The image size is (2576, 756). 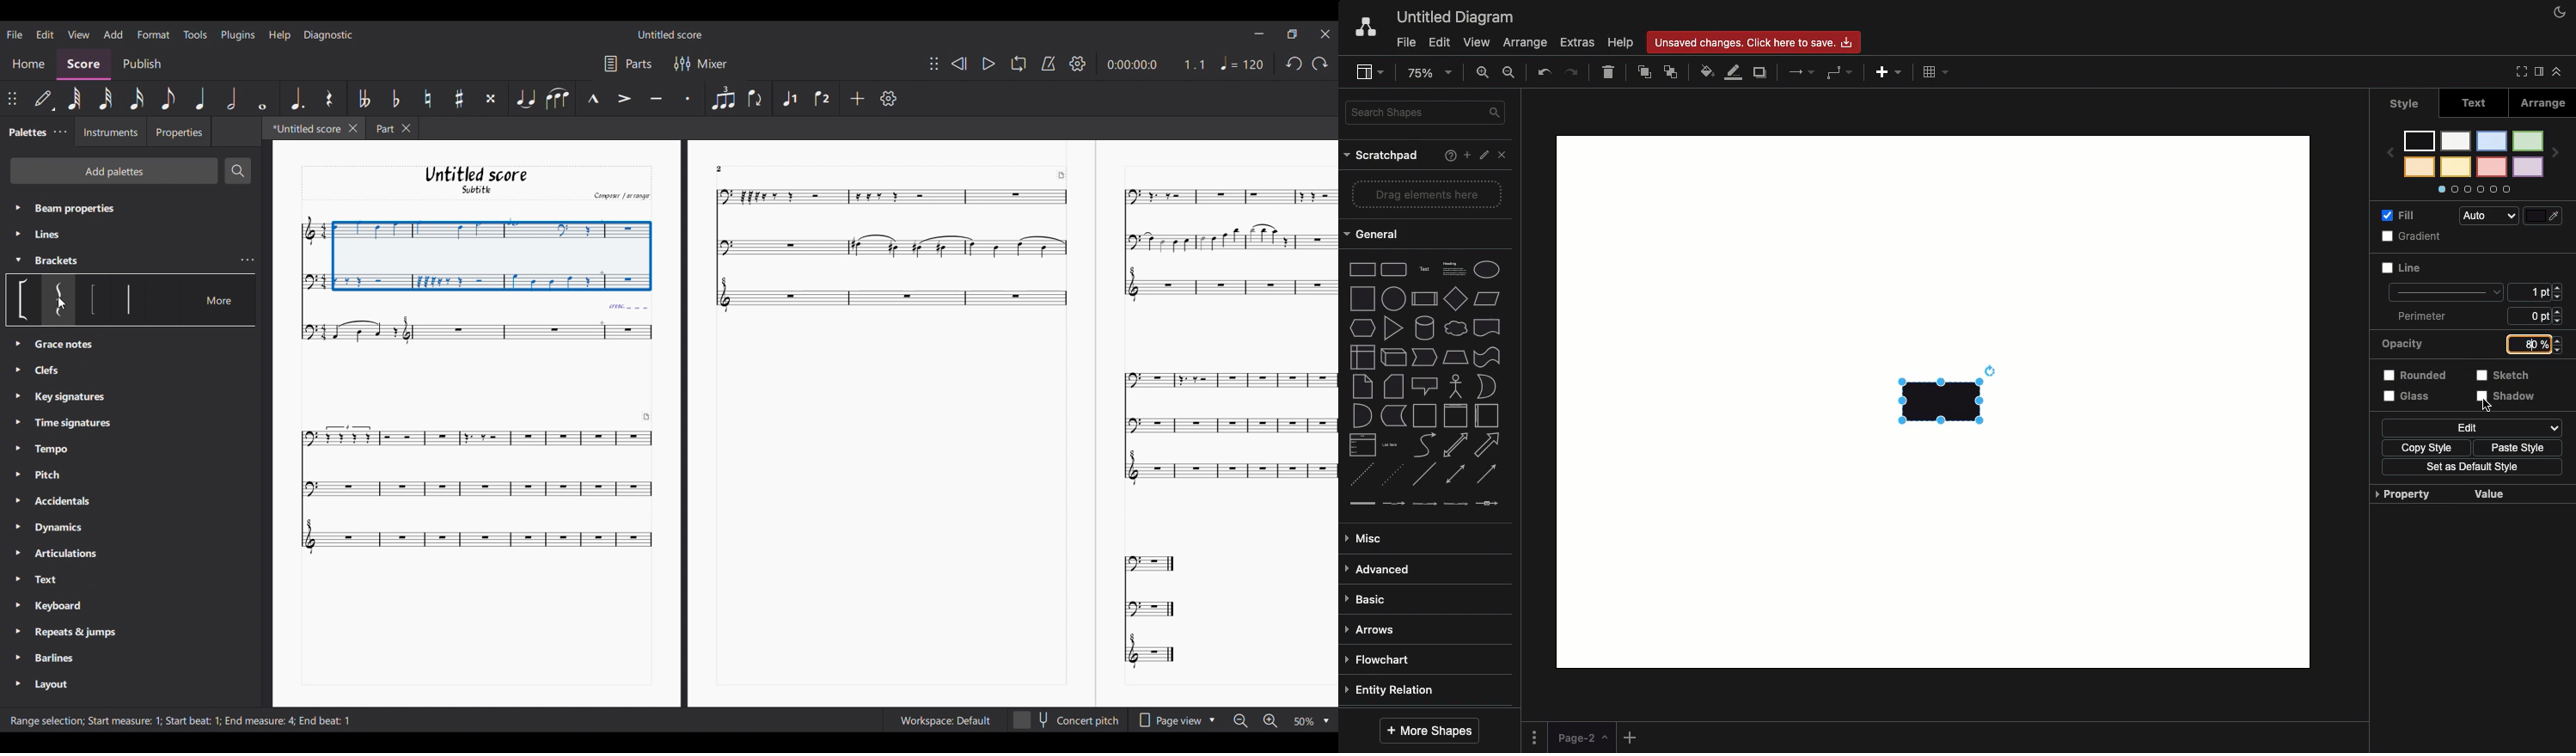 What do you see at coordinates (1455, 504) in the screenshot?
I see `connector with 3 labels` at bounding box center [1455, 504].